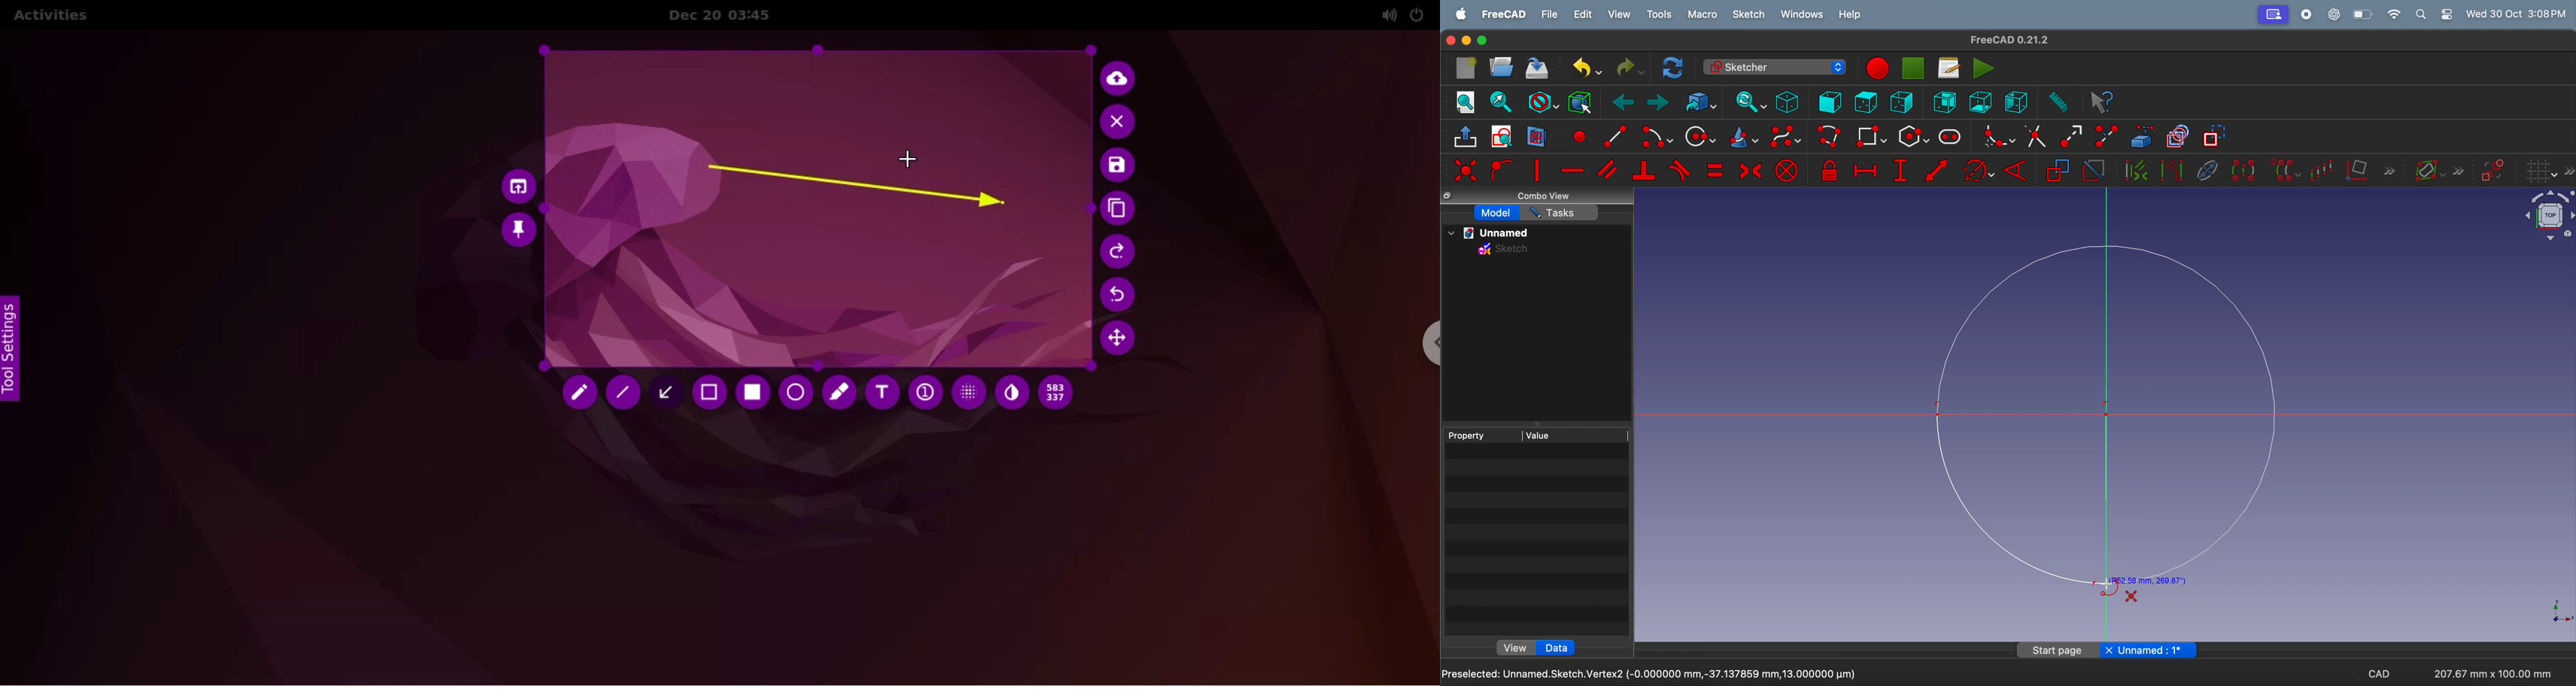  I want to click on grid, so click(2549, 171).